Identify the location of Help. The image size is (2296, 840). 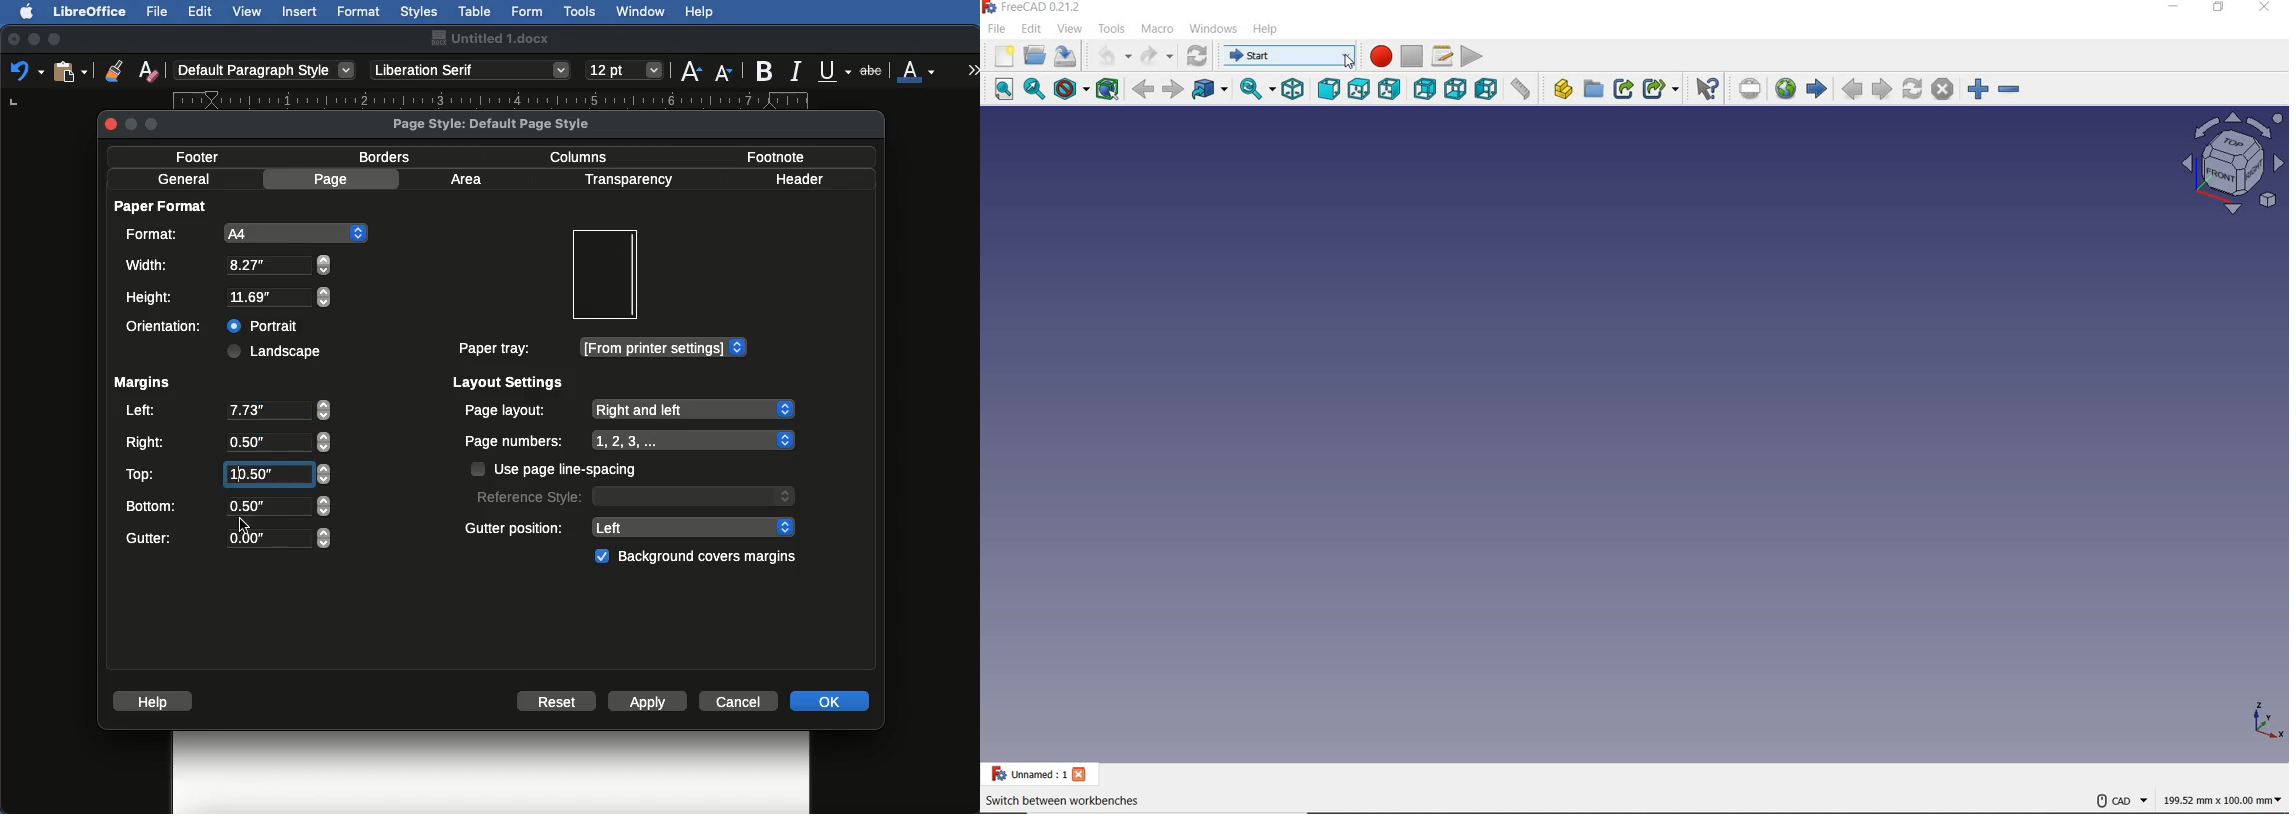
(699, 12).